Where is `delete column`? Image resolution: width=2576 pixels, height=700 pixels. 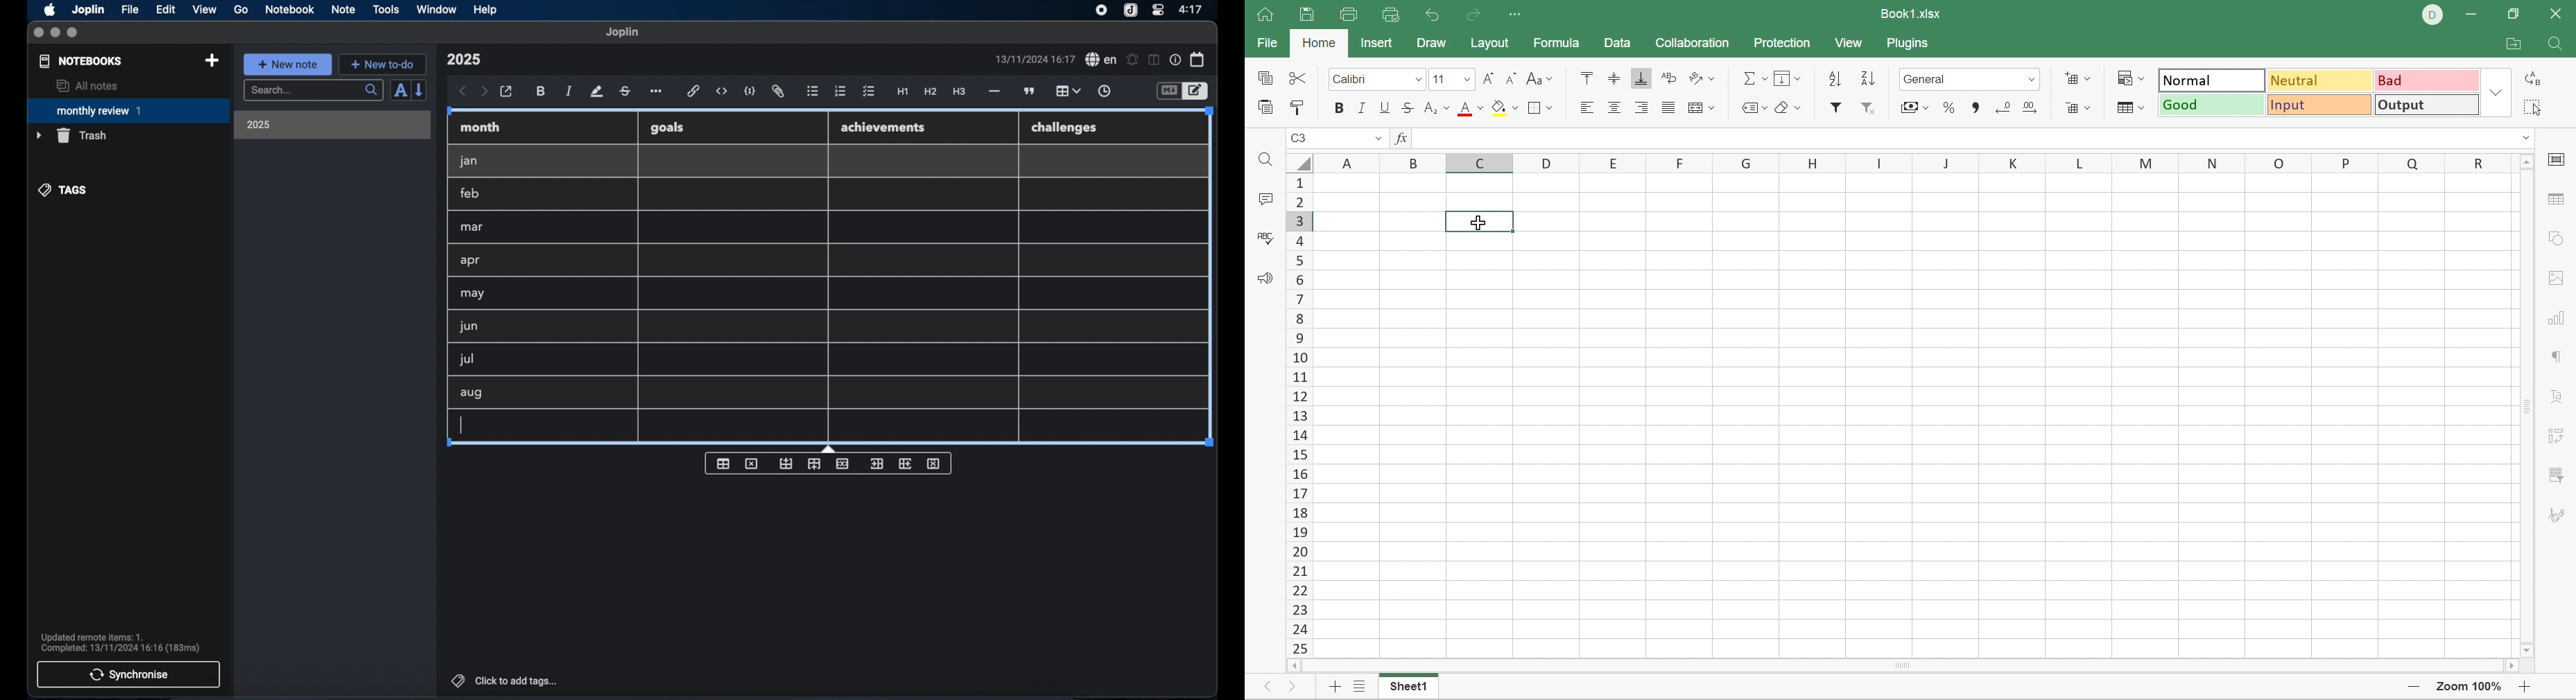 delete column is located at coordinates (934, 464).